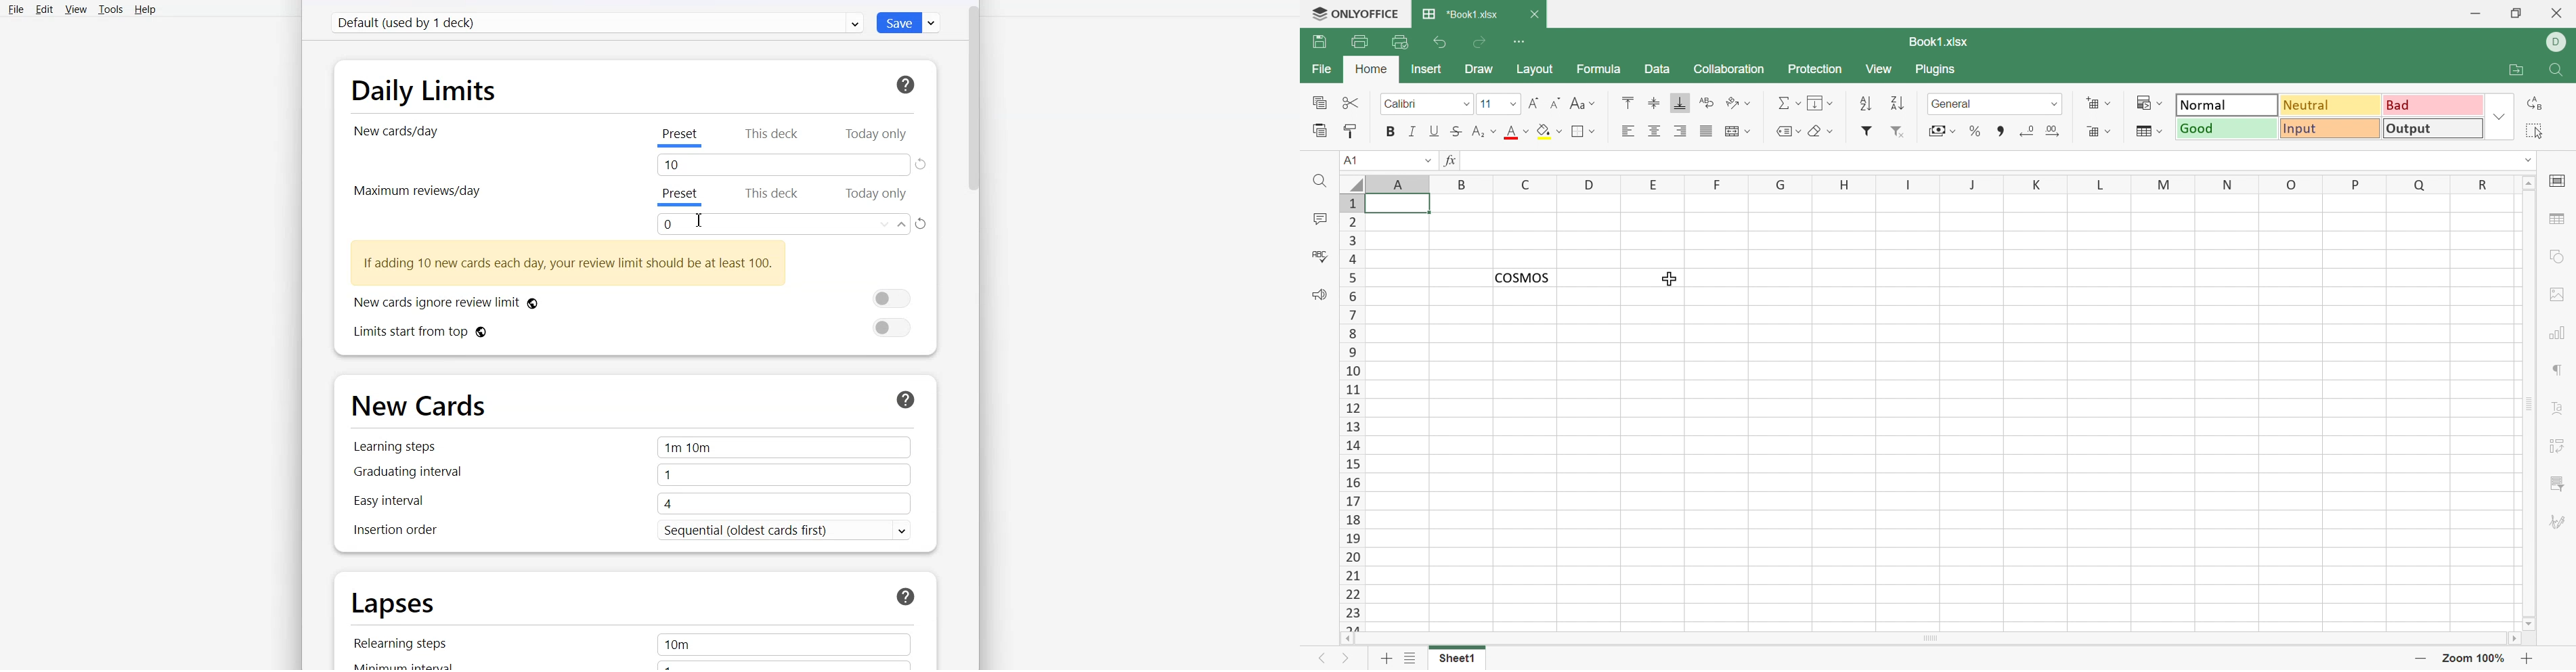 The image size is (2576, 672). Describe the element at coordinates (2555, 335) in the screenshot. I see `Chart settings` at that location.